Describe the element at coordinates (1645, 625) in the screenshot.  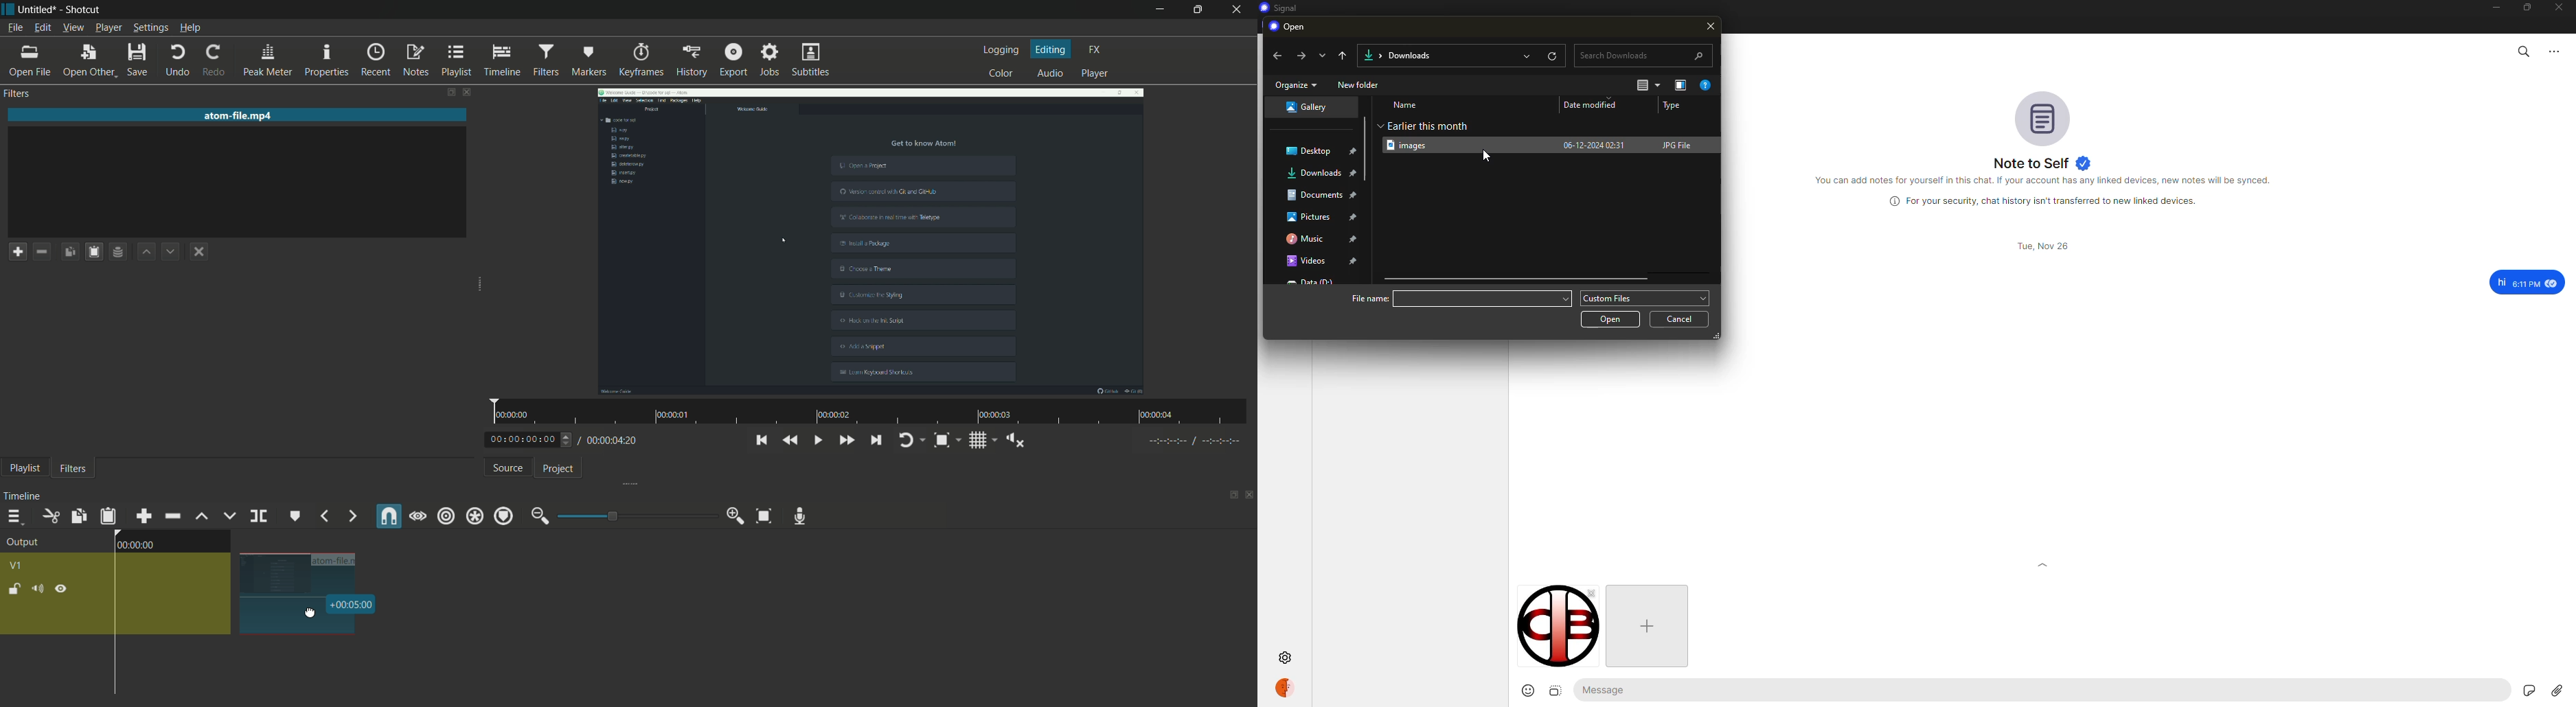
I see `add` at that location.